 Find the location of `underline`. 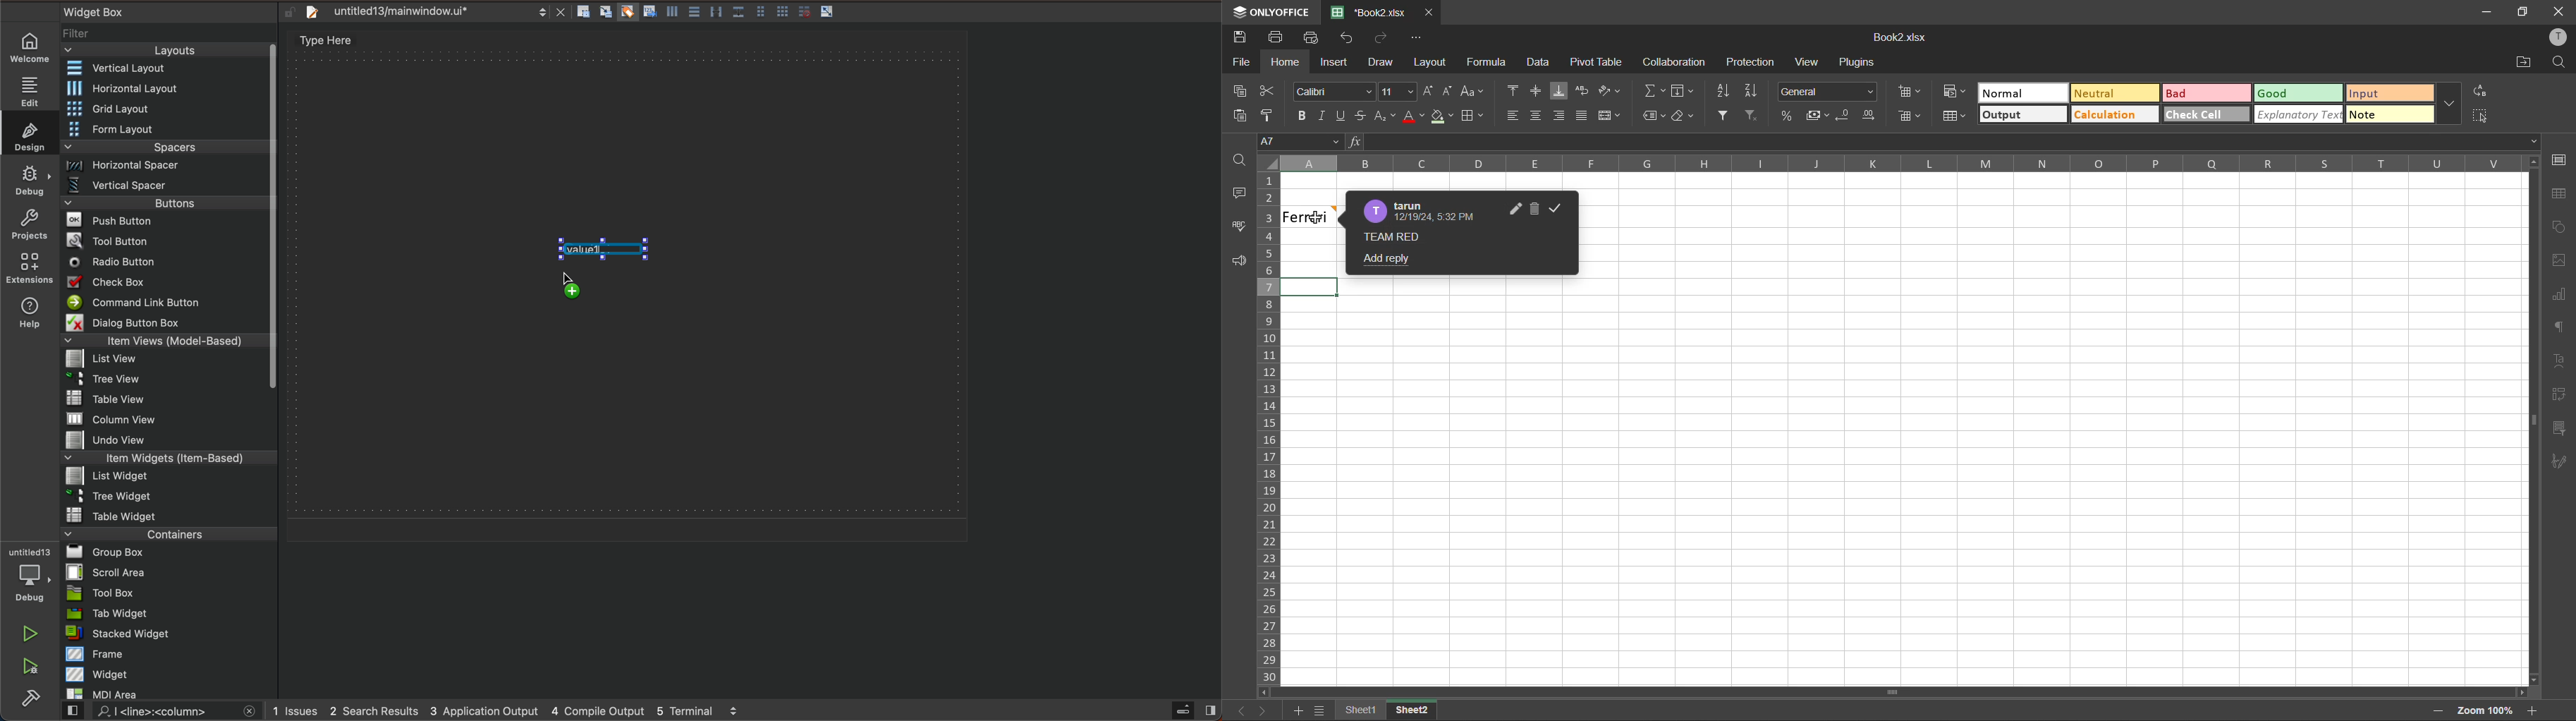

underline is located at coordinates (1341, 116).